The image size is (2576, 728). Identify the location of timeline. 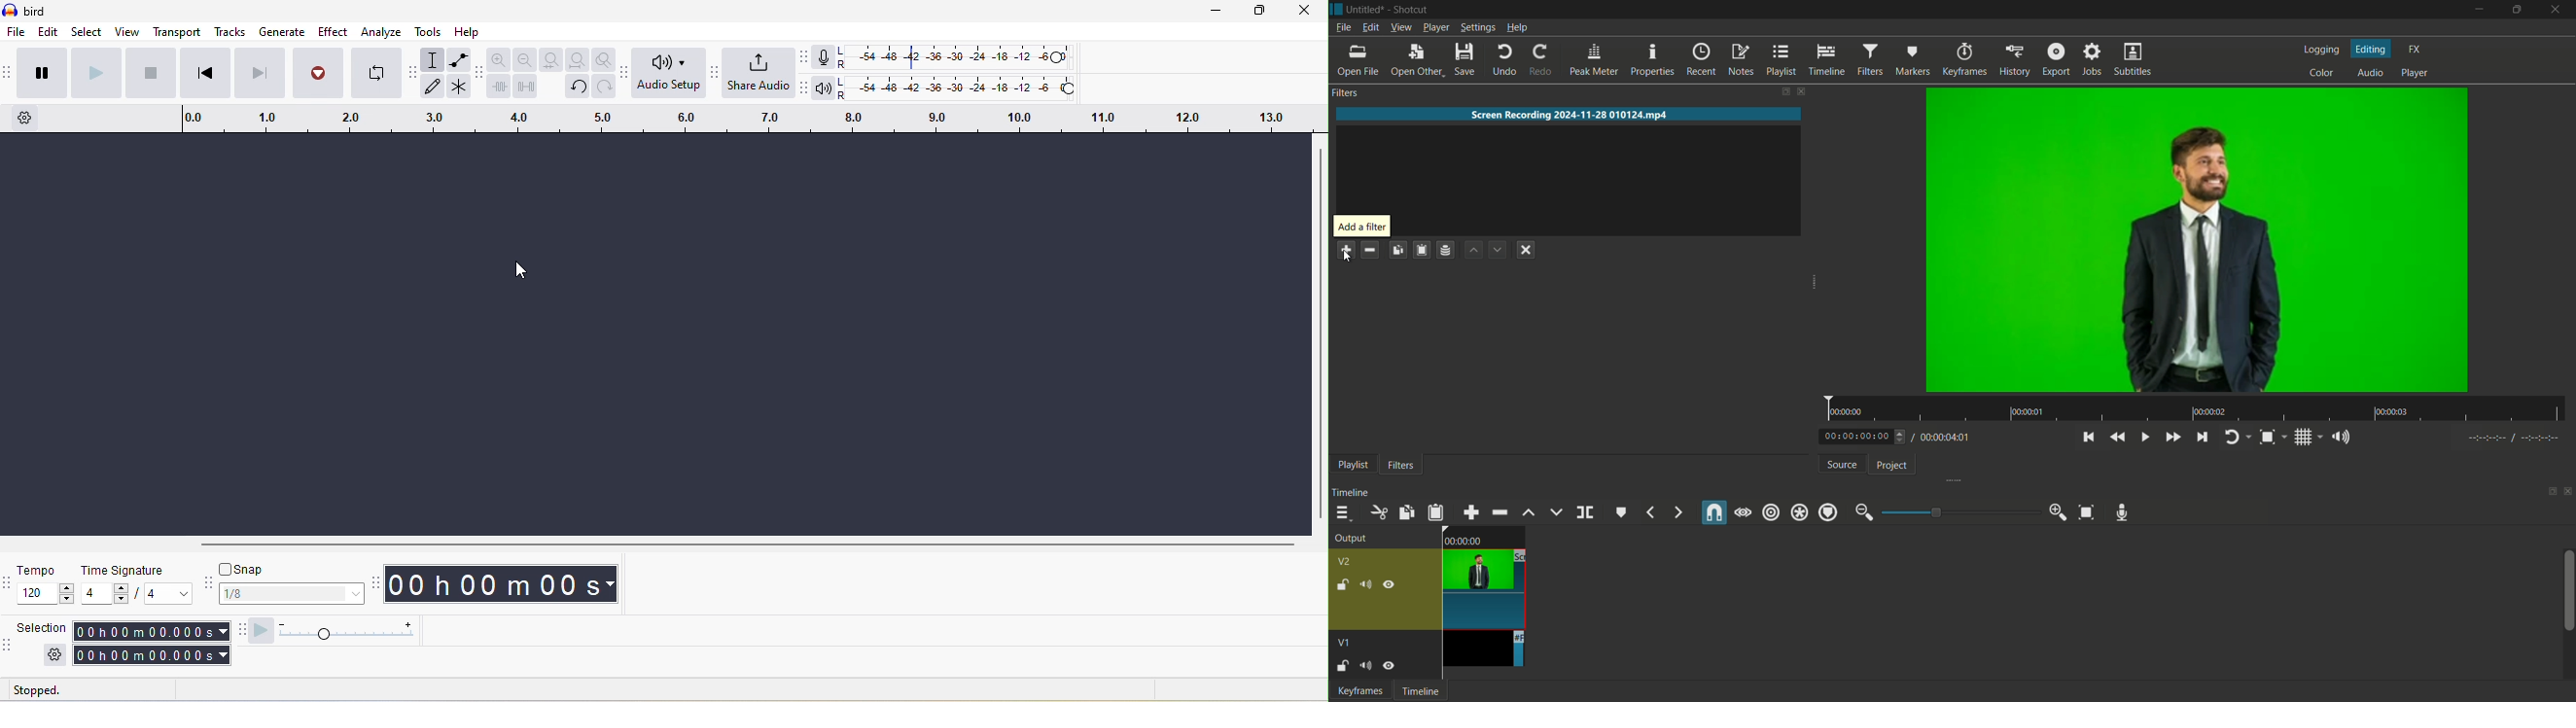
(1826, 60).